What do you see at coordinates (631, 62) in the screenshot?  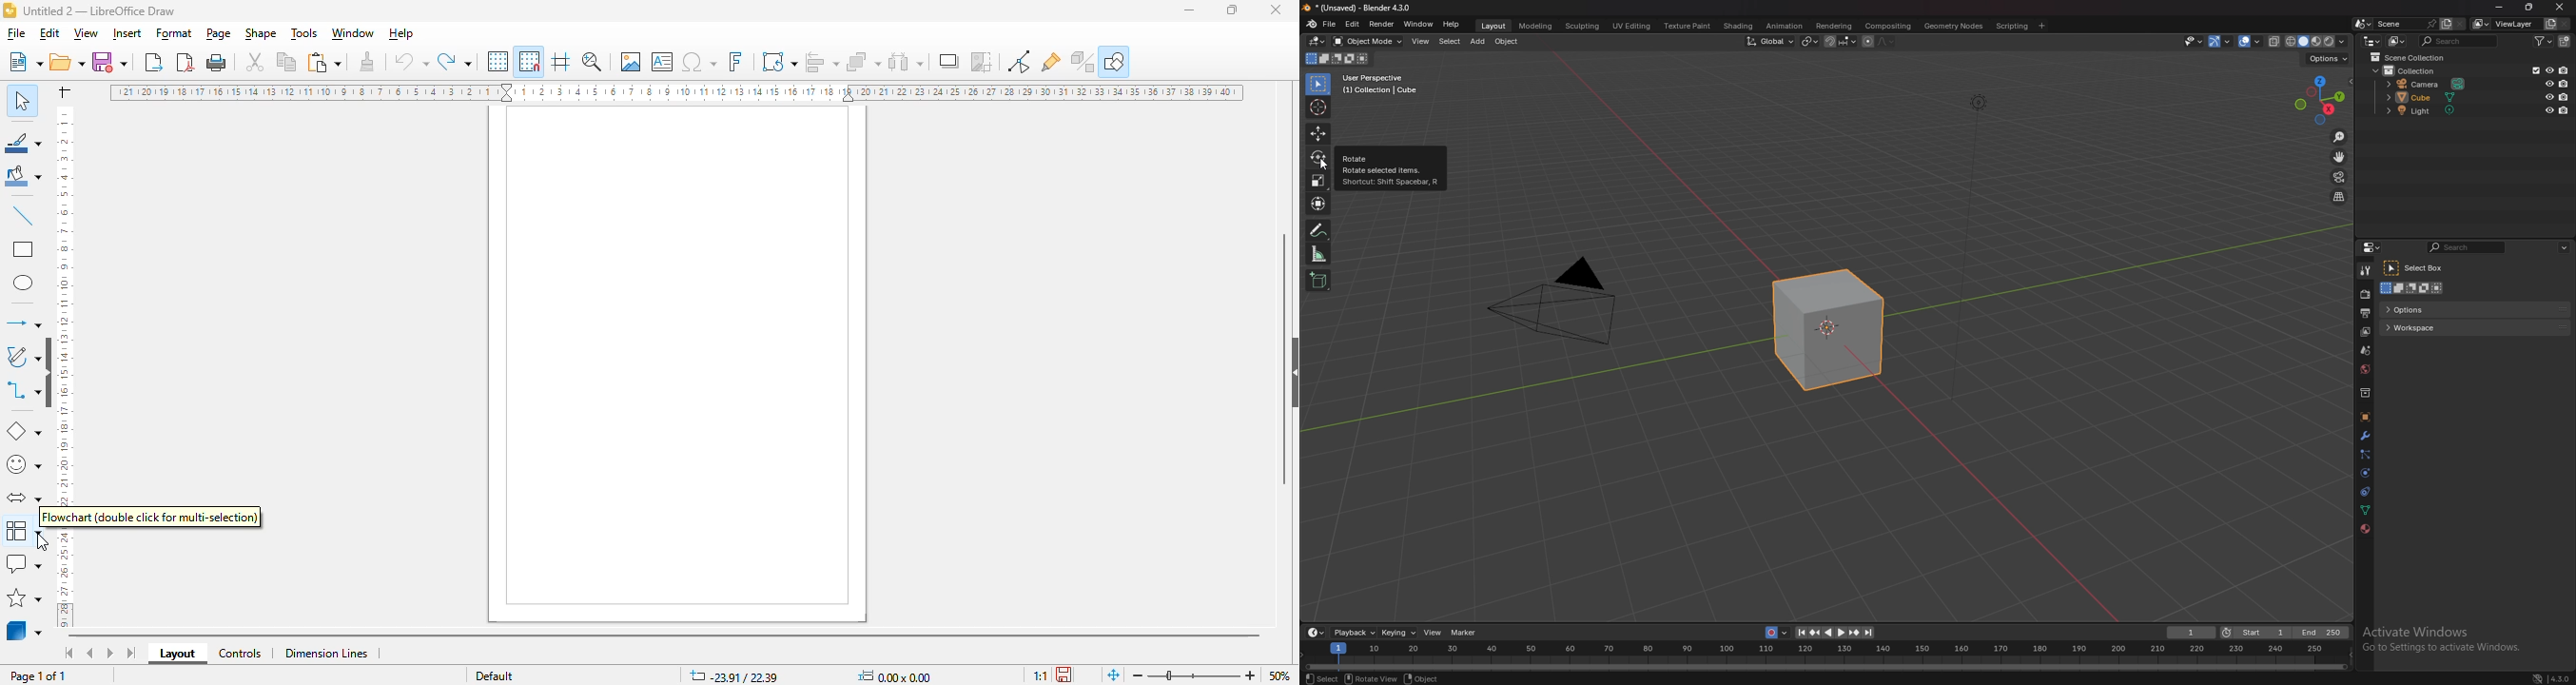 I see `insert image` at bounding box center [631, 62].